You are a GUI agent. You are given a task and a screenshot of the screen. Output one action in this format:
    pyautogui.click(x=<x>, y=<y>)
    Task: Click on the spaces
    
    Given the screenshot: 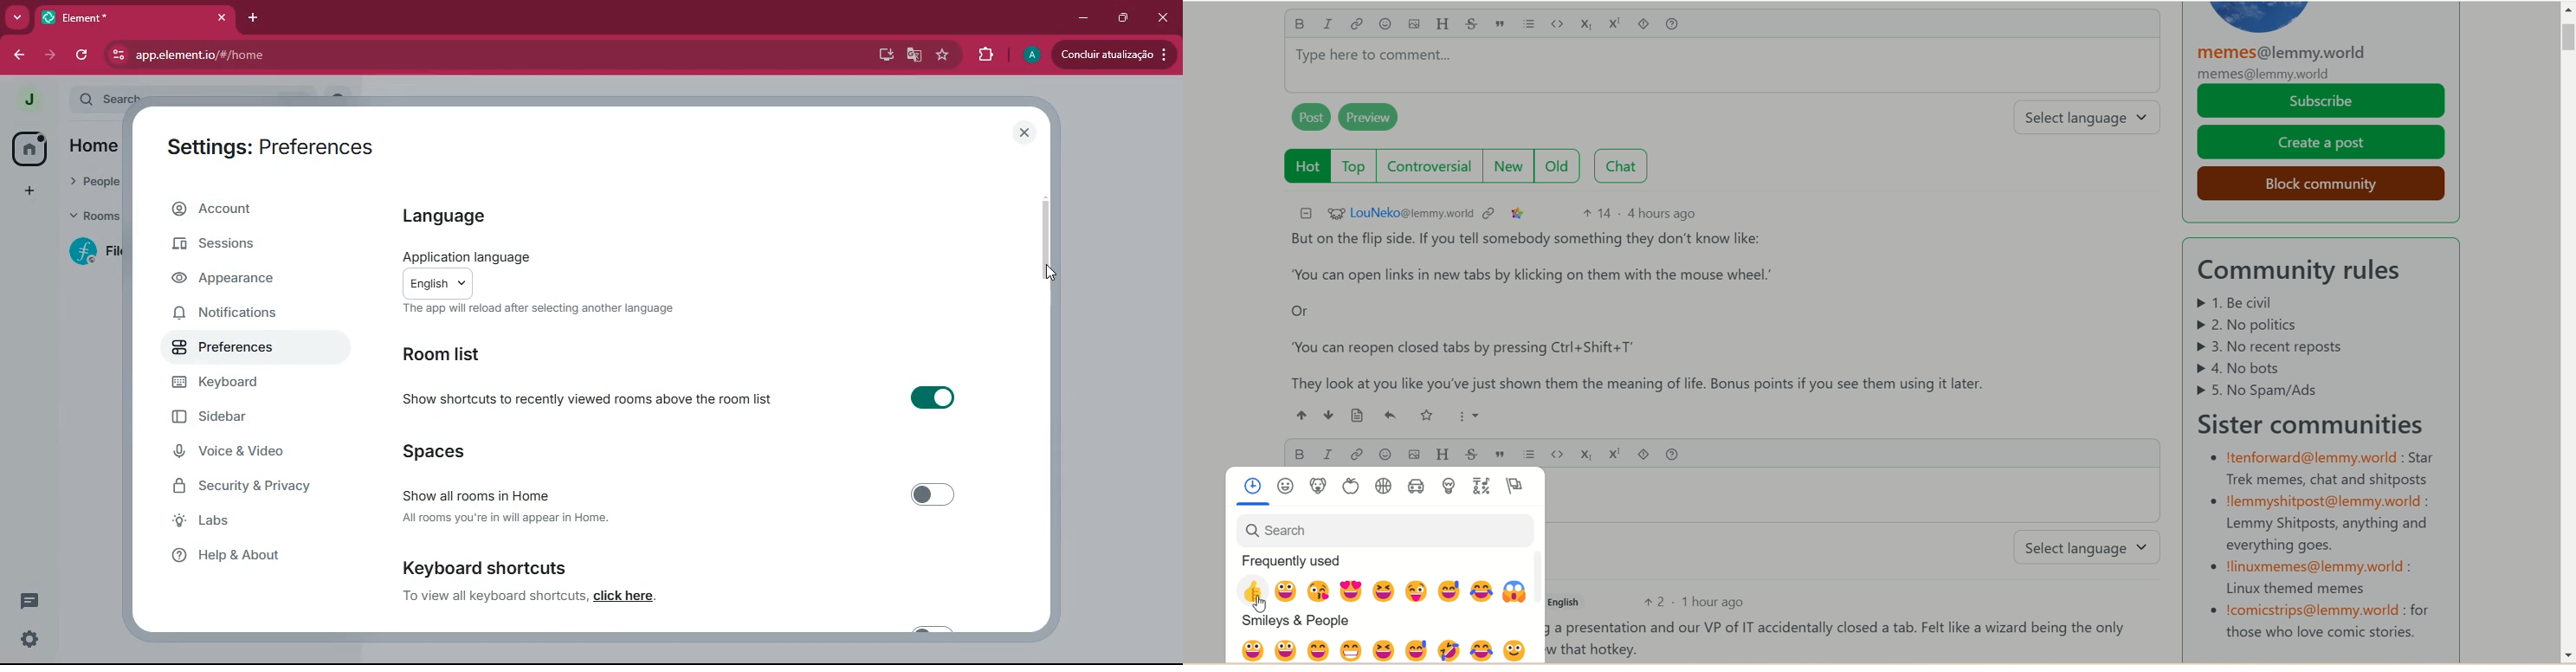 What is the action you would take?
    pyautogui.click(x=460, y=452)
    